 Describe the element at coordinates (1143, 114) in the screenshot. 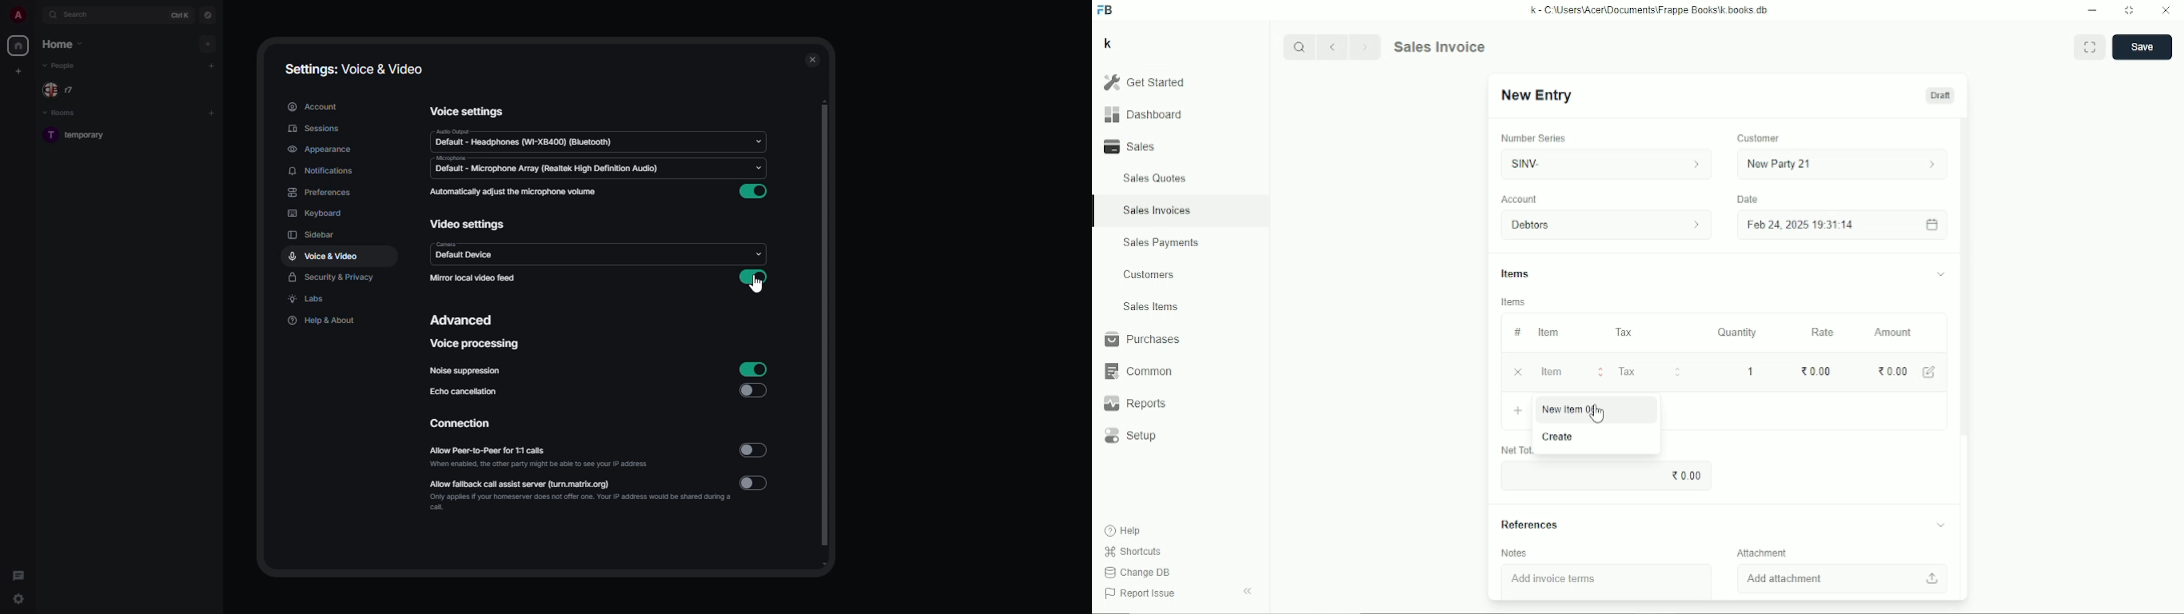

I see `Dashboard` at that location.